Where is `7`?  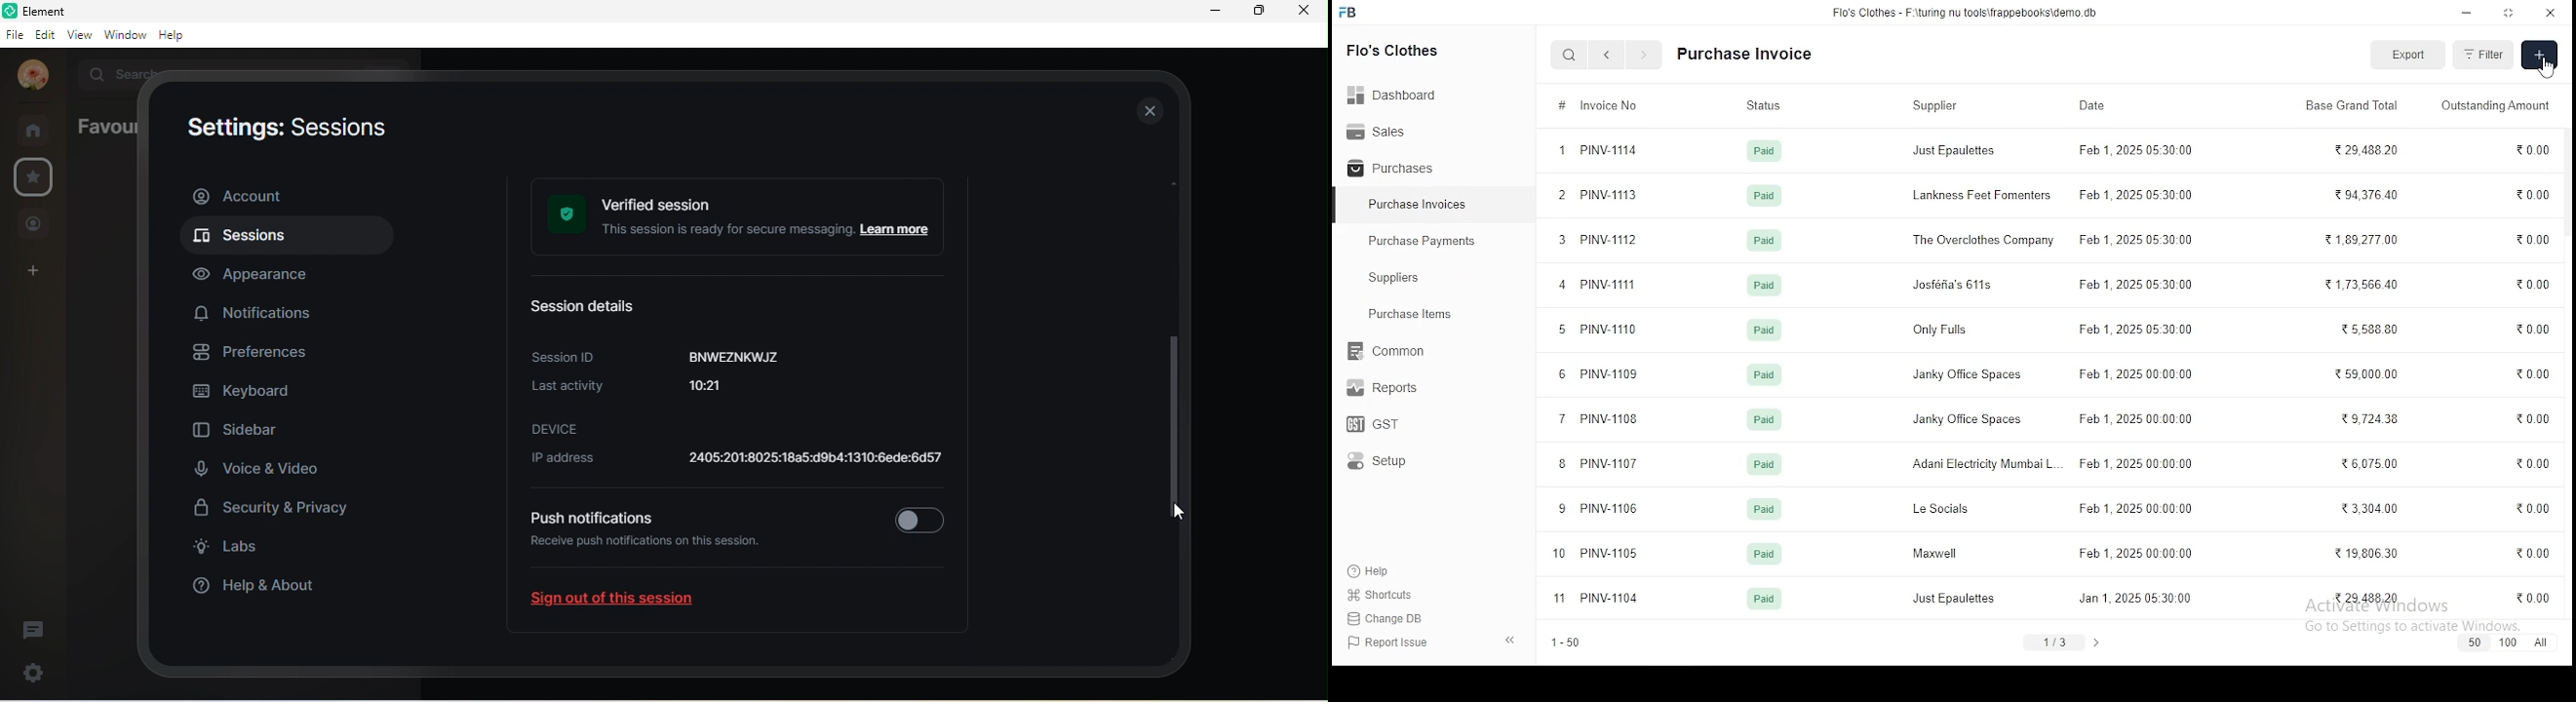
7 is located at coordinates (1564, 418).